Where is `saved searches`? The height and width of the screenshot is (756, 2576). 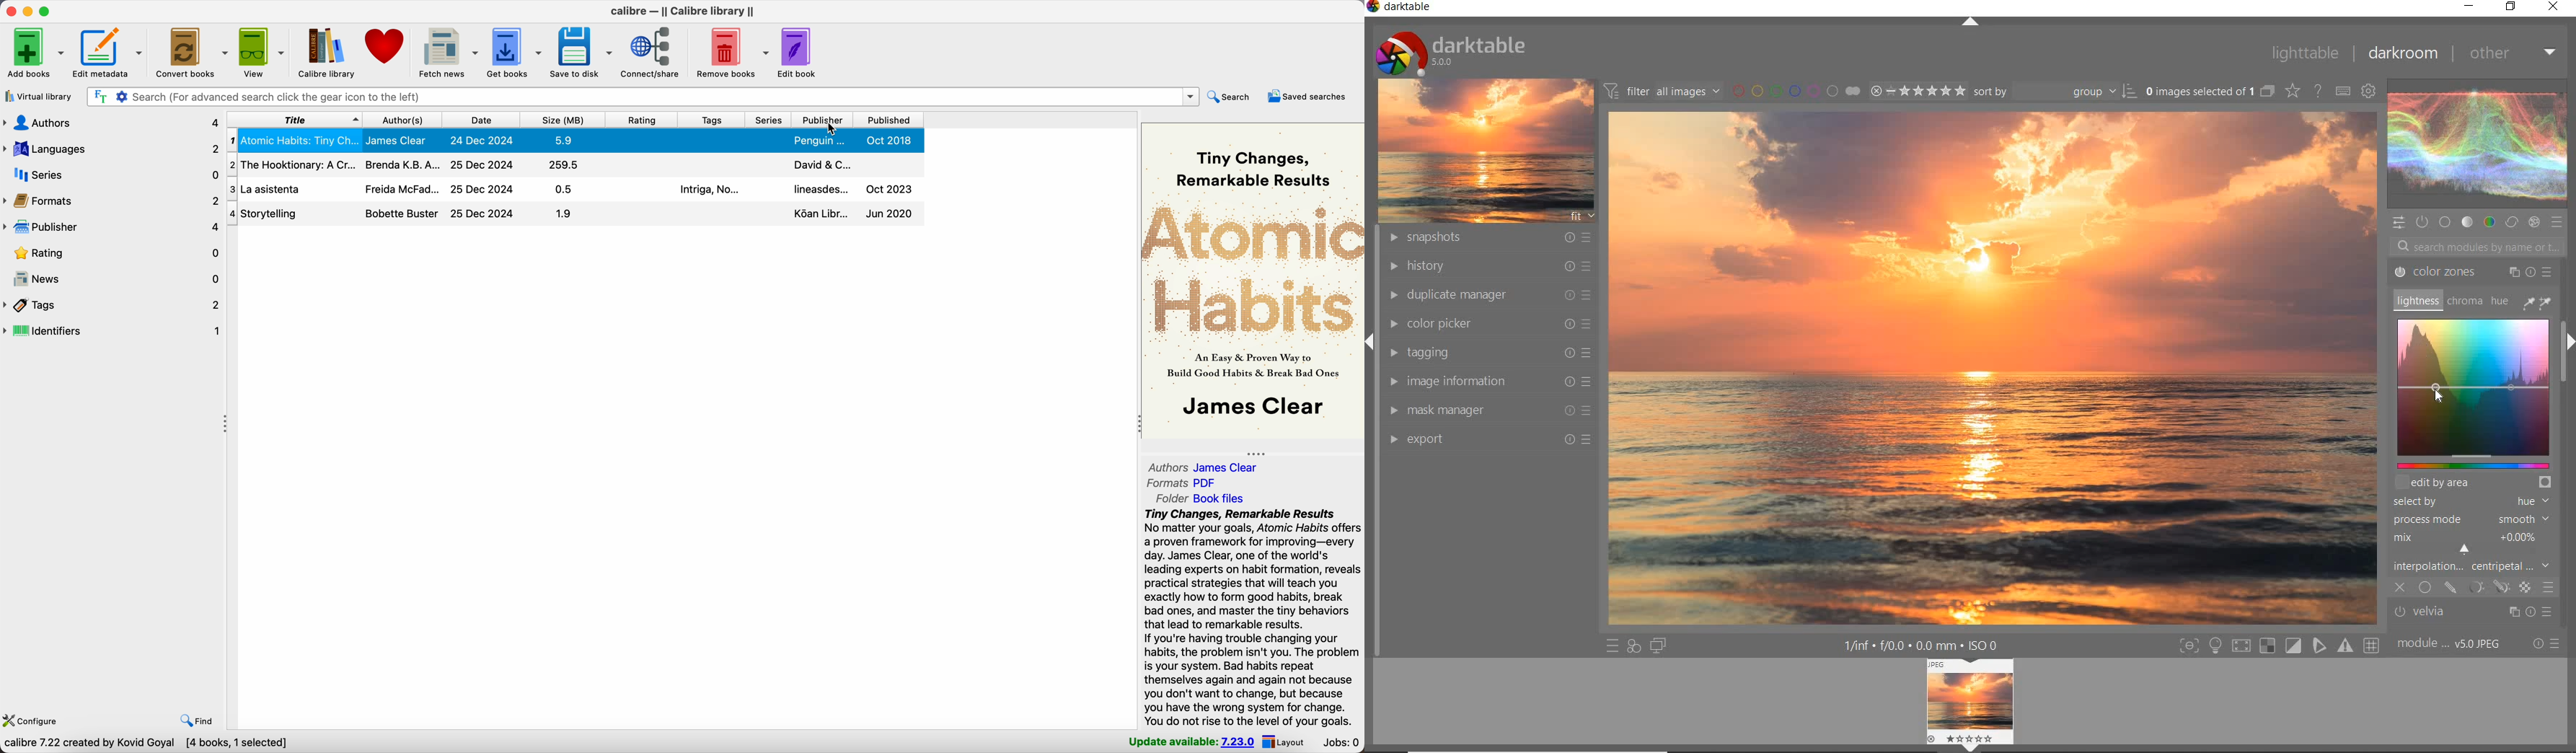
saved searches is located at coordinates (1308, 97).